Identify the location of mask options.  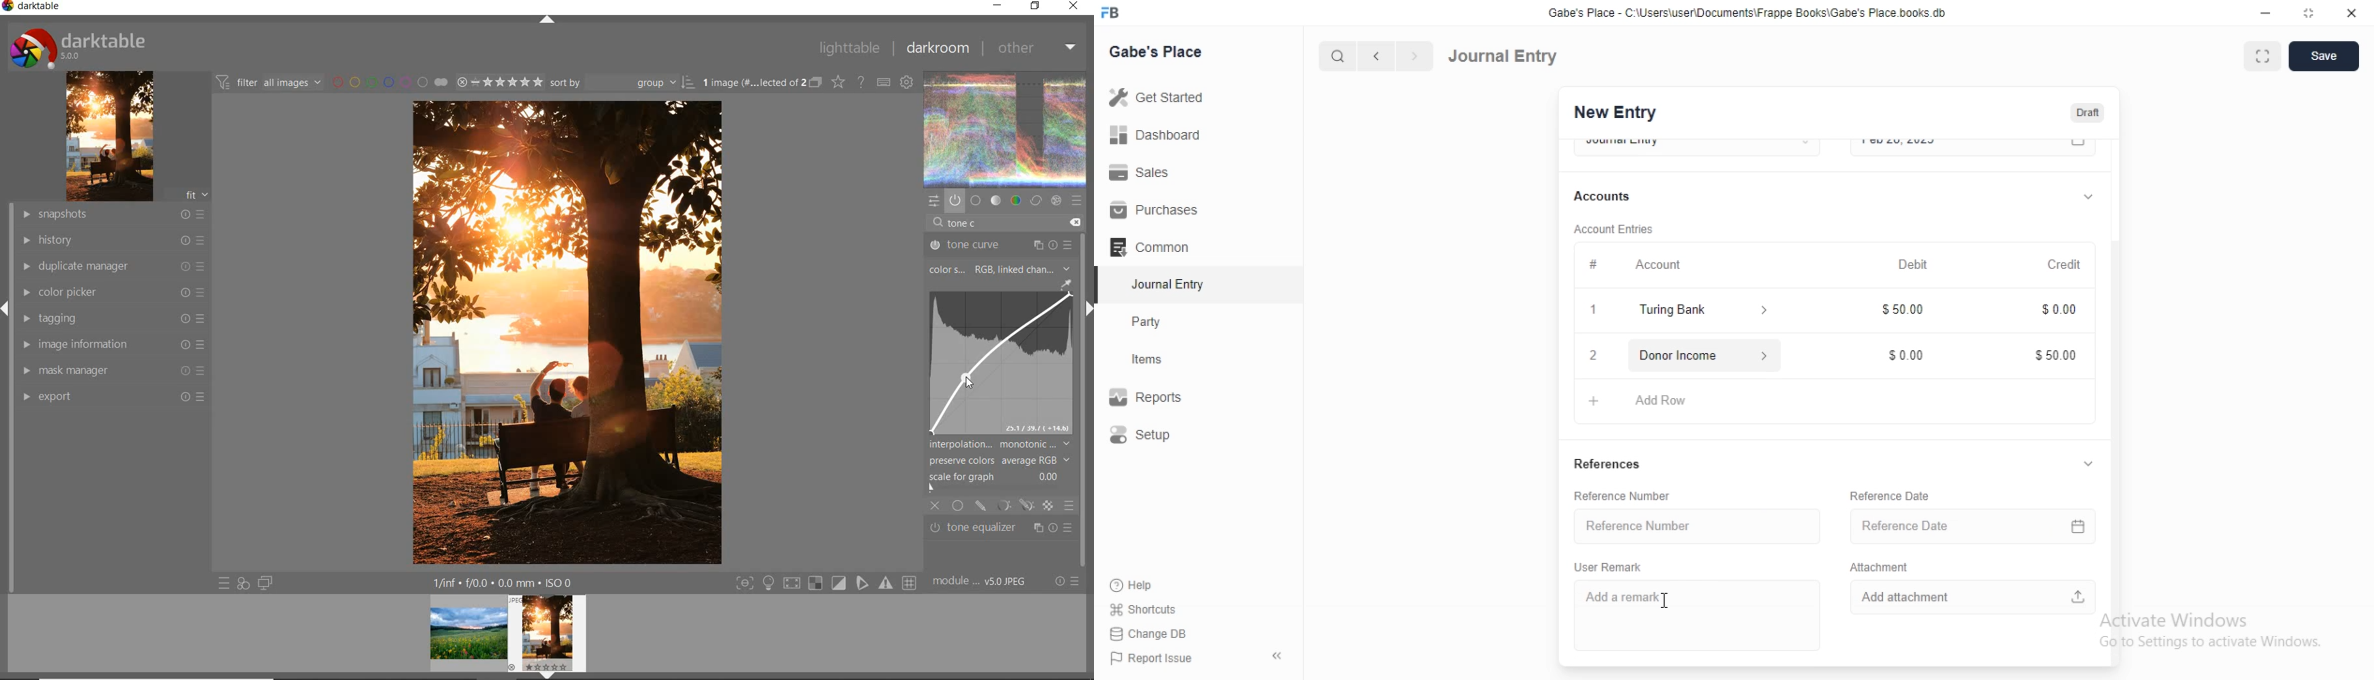
(1012, 505).